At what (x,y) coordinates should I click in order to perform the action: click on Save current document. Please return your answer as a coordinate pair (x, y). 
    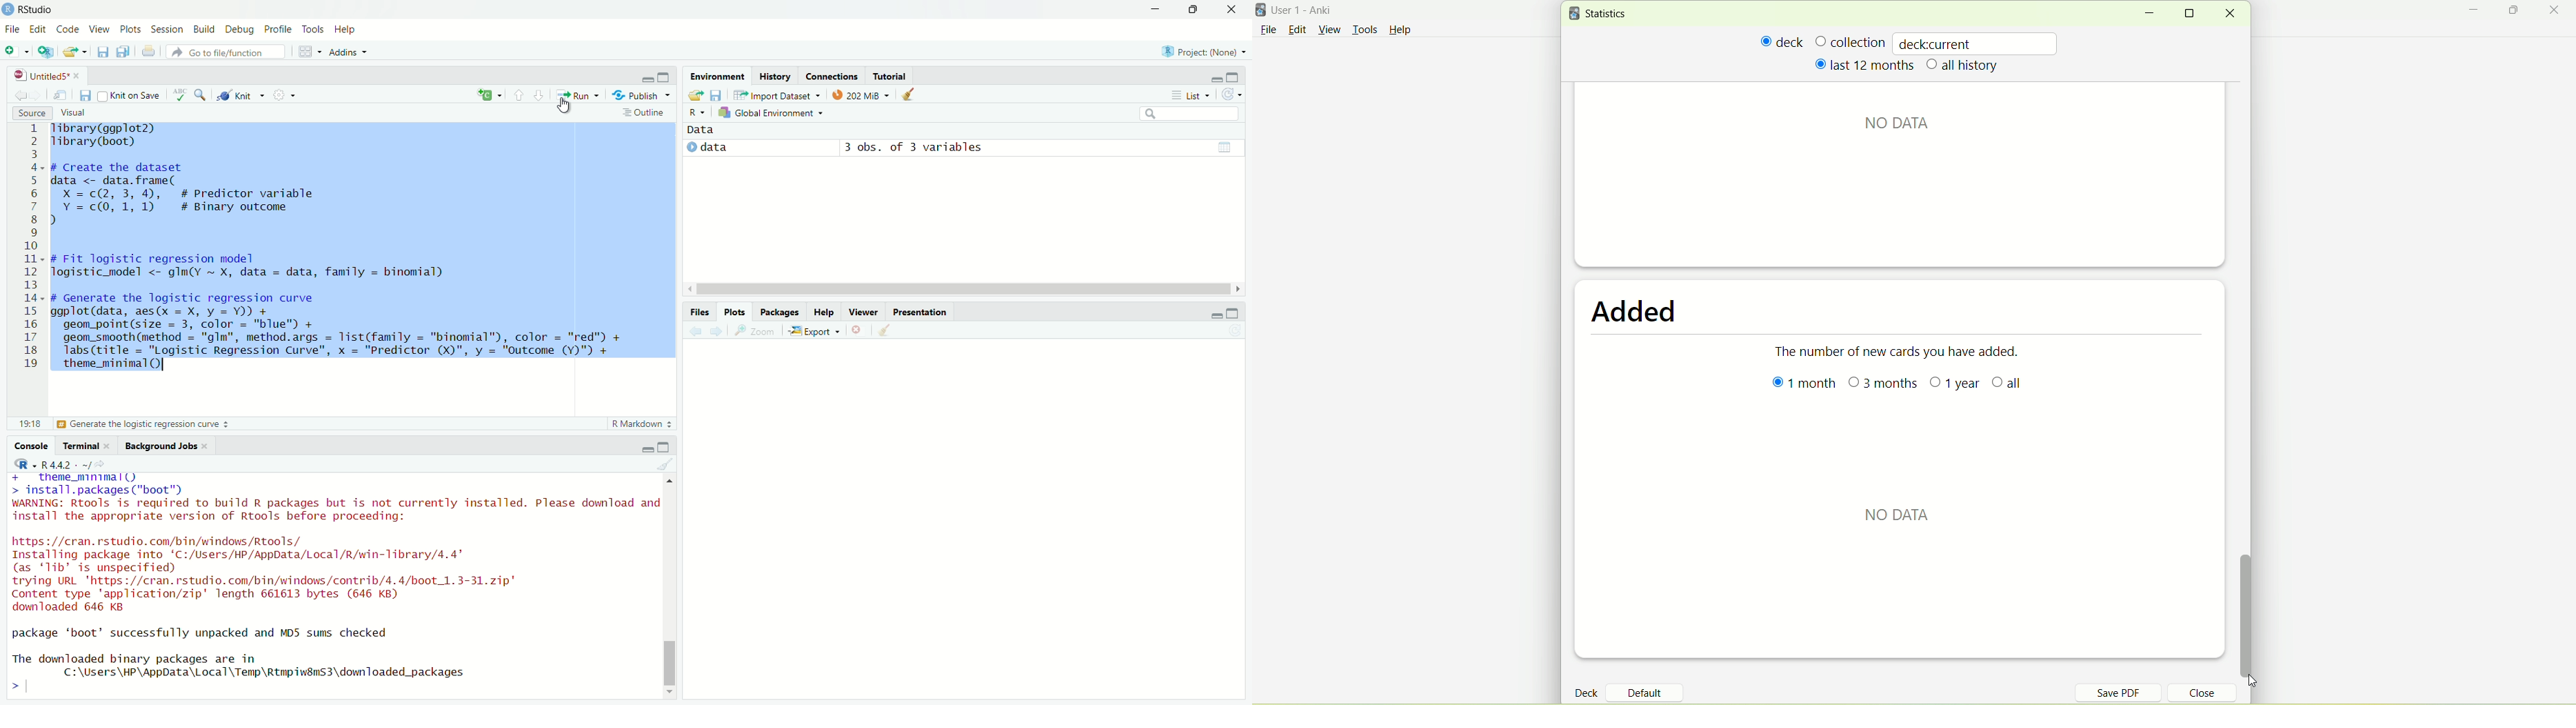
    Looking at the image, I should click on (85, 96).